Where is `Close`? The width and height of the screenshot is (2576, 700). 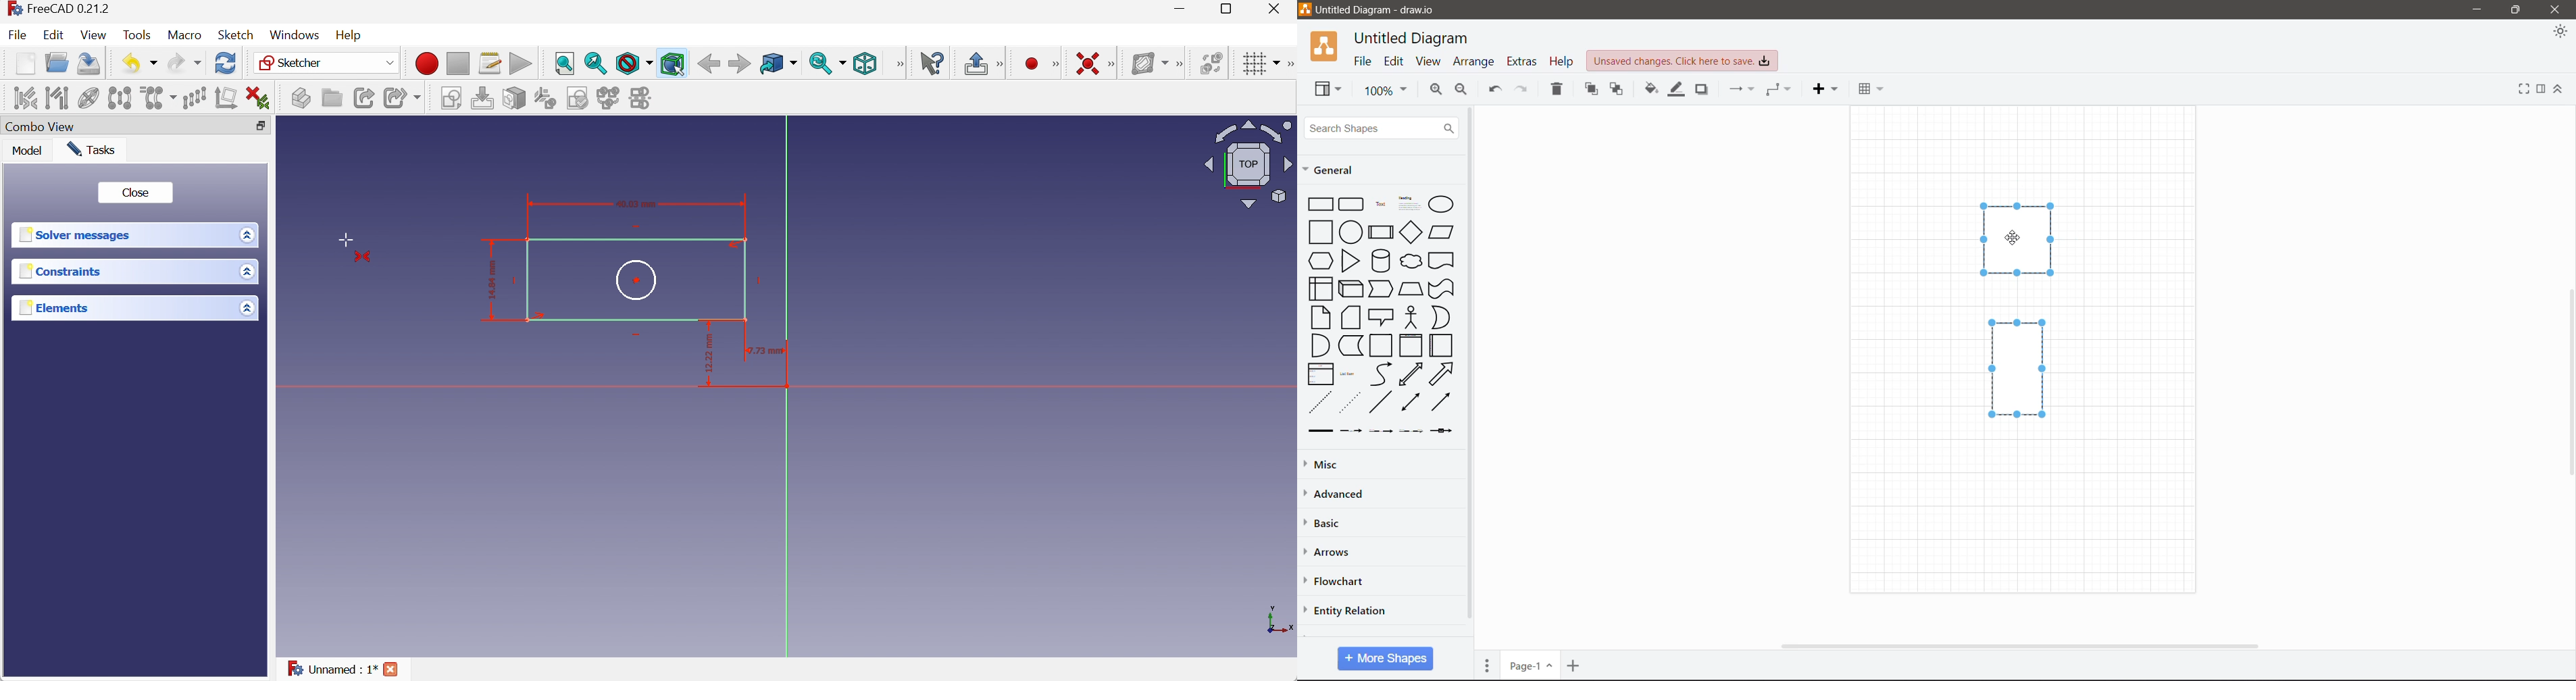
Close is located at coordinates (2558, 10).